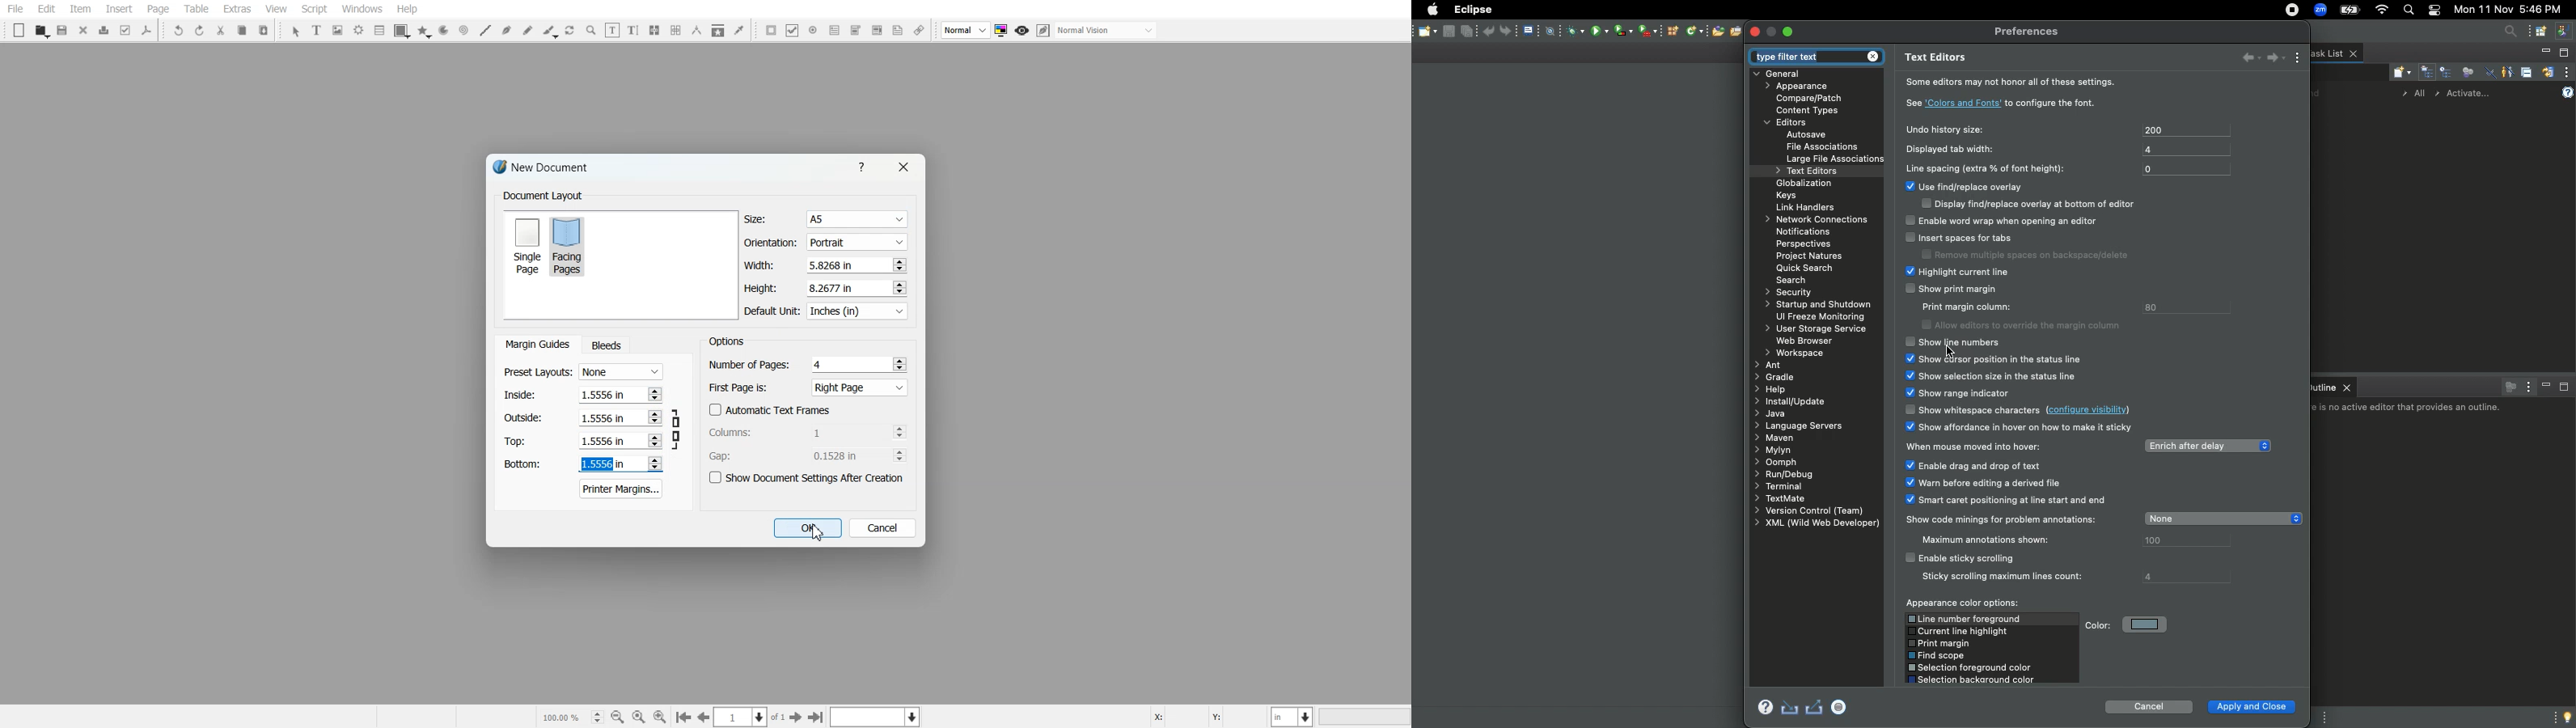  Describe the element at coordinates (771, 29) in the screenshot. I see `PDF Push button` at that location.